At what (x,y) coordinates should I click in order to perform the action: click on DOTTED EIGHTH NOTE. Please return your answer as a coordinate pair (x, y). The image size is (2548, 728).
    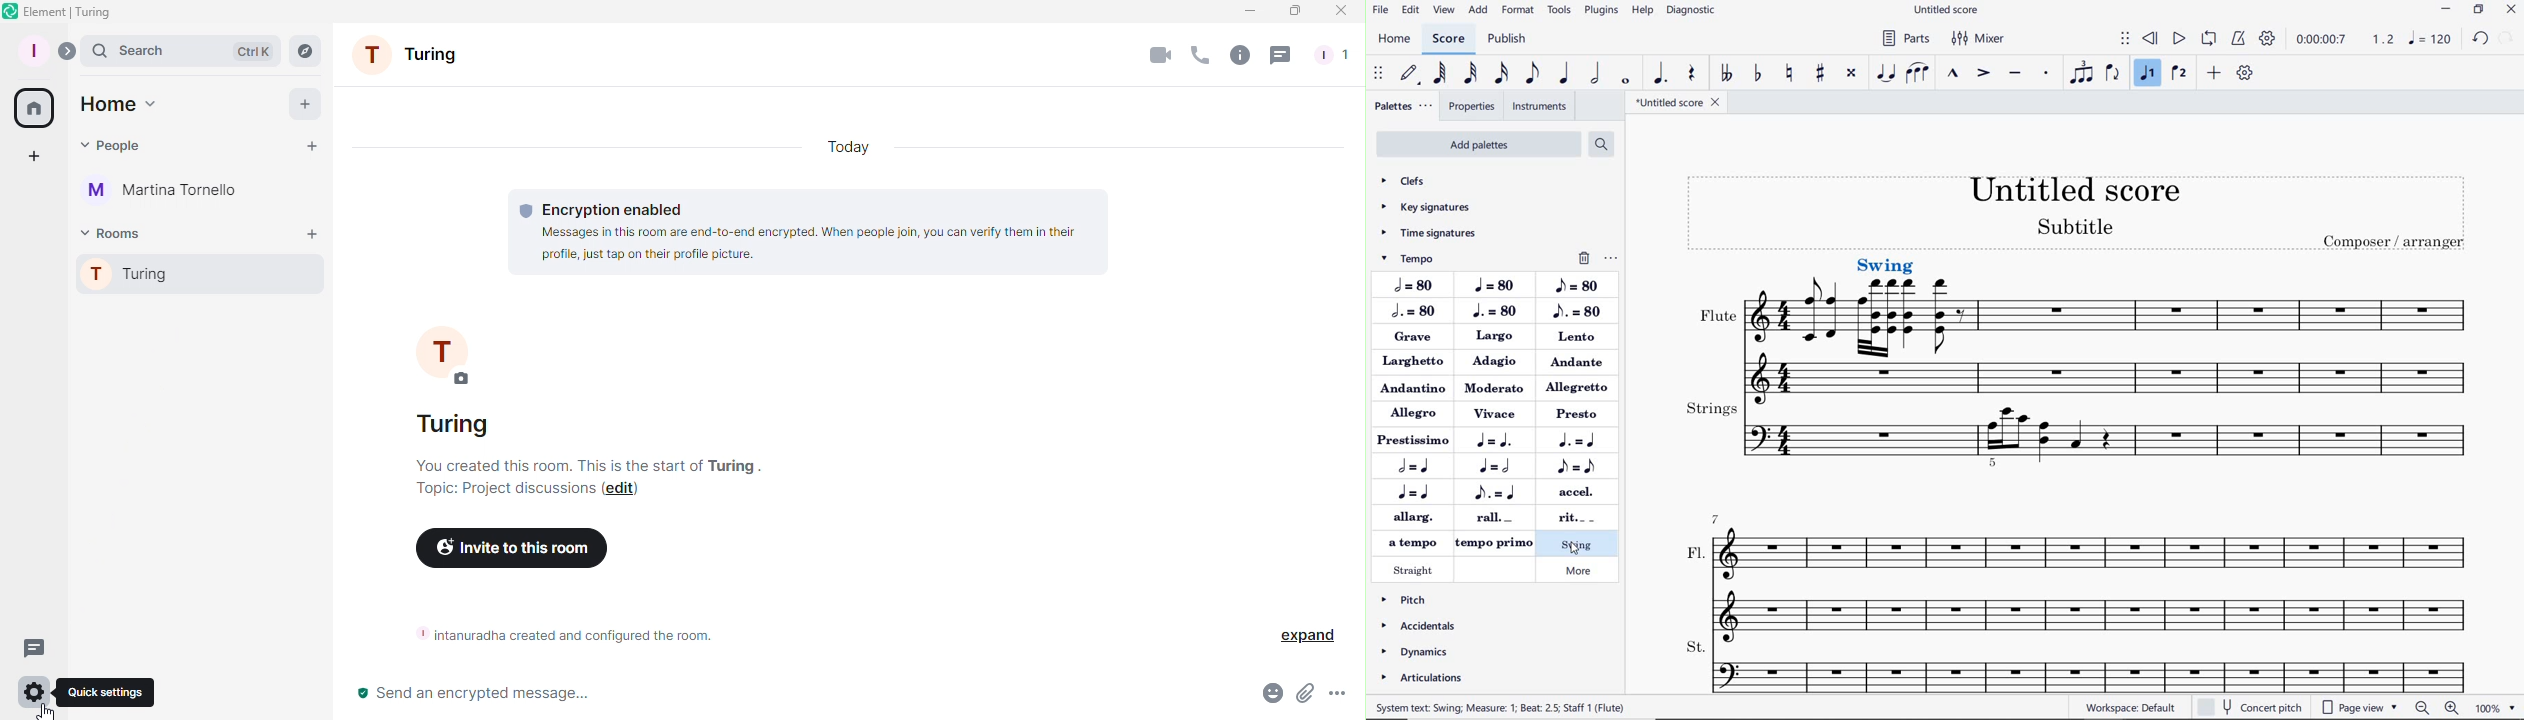
    Looking at the image, I should click on (1577, 310).